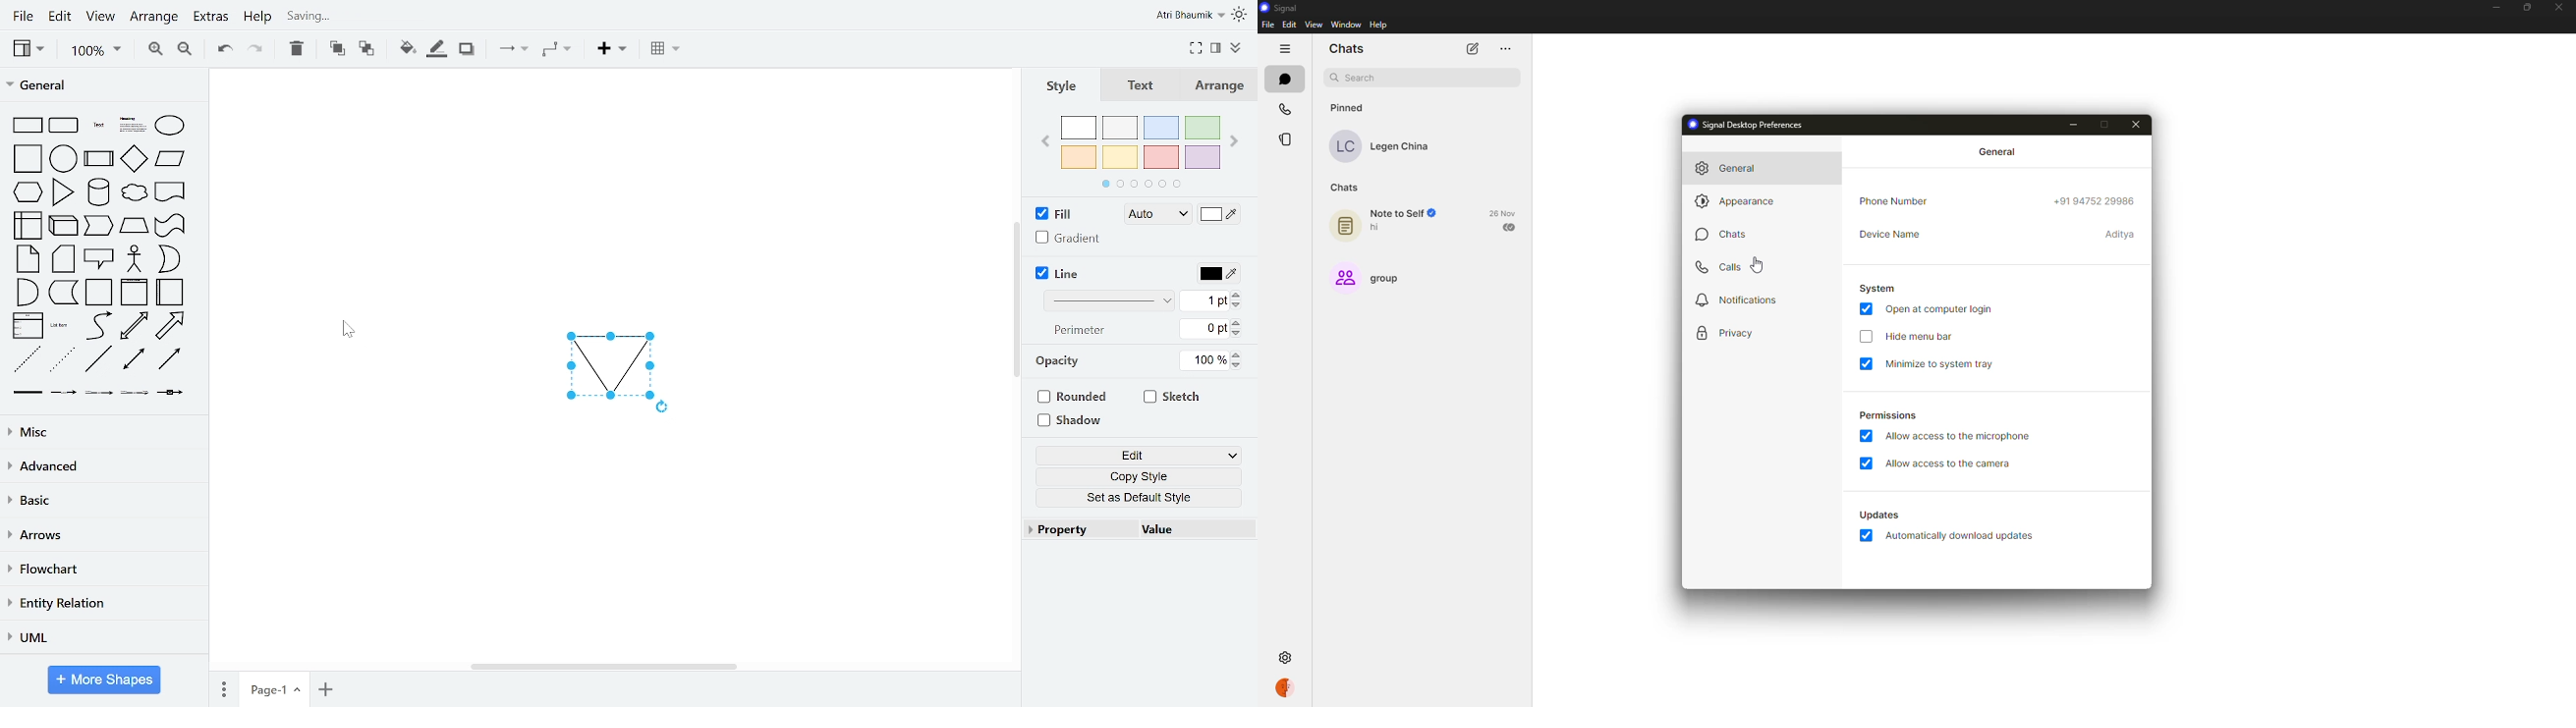  What do you see at coordinates (1240, 366) in the screenshot?
I see `decrease opacity` at bounding box center [1240, 366].